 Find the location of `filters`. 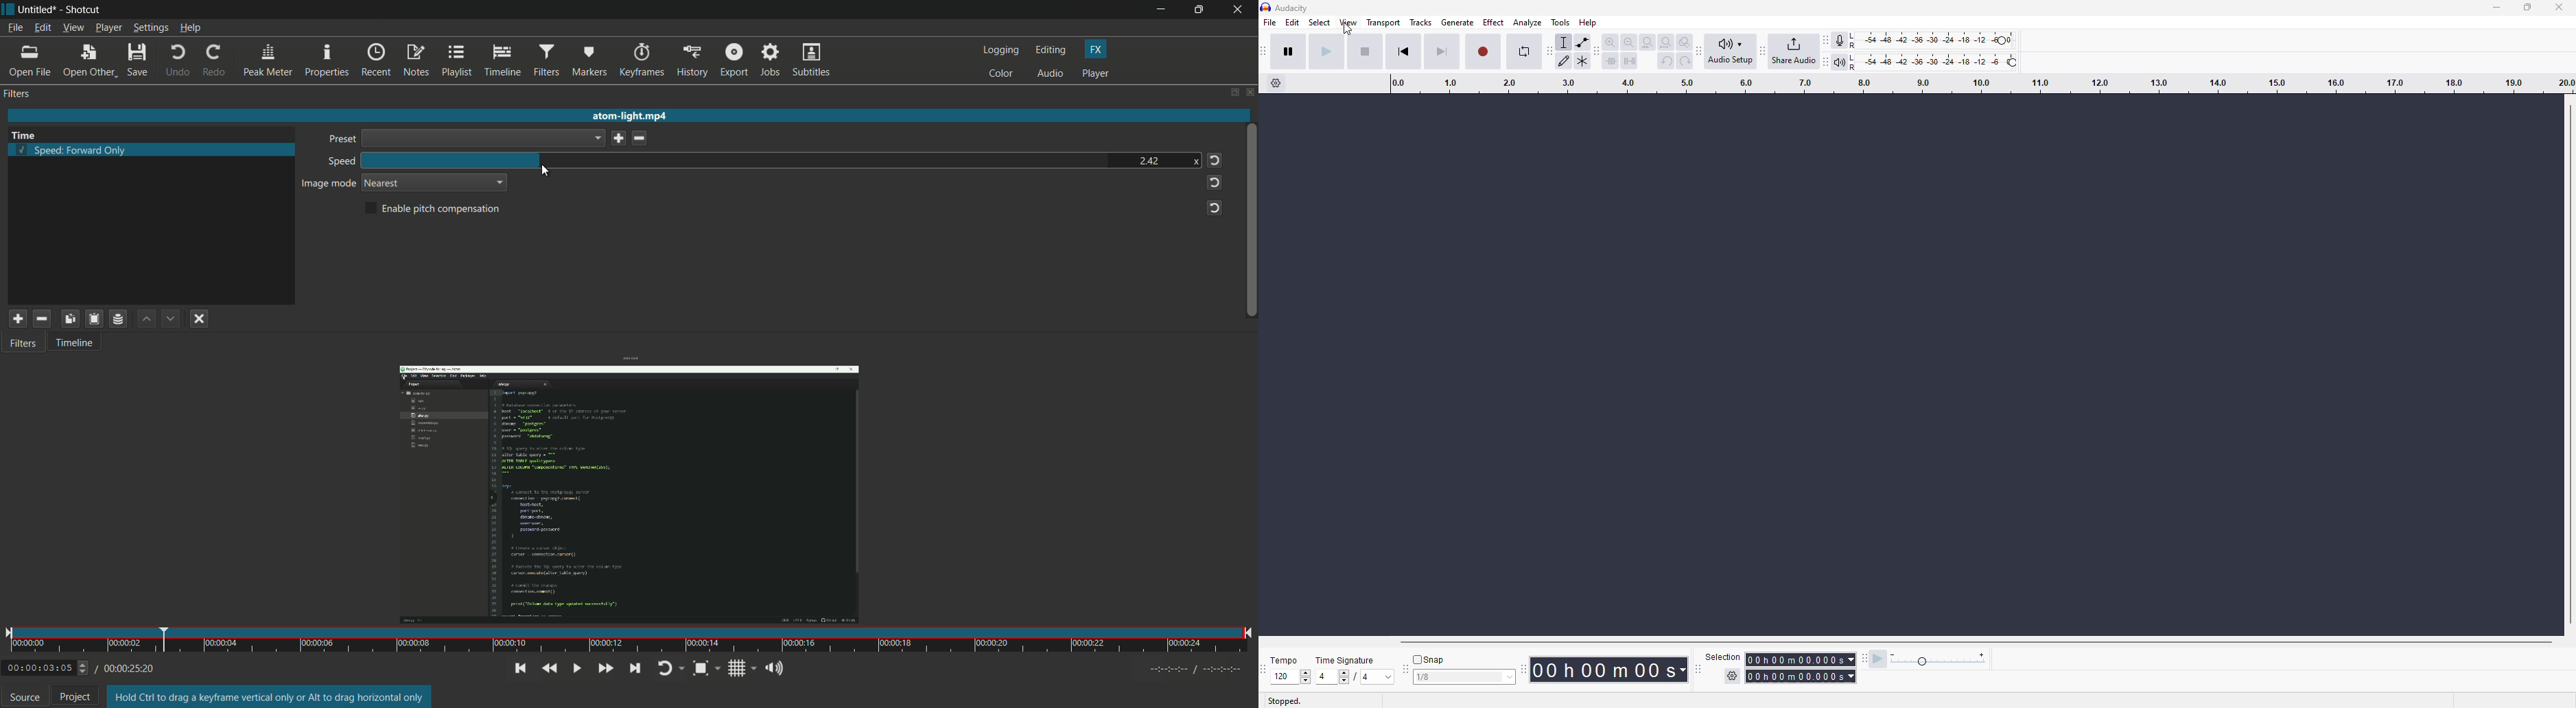

filters is located at coordinates (546, 61).